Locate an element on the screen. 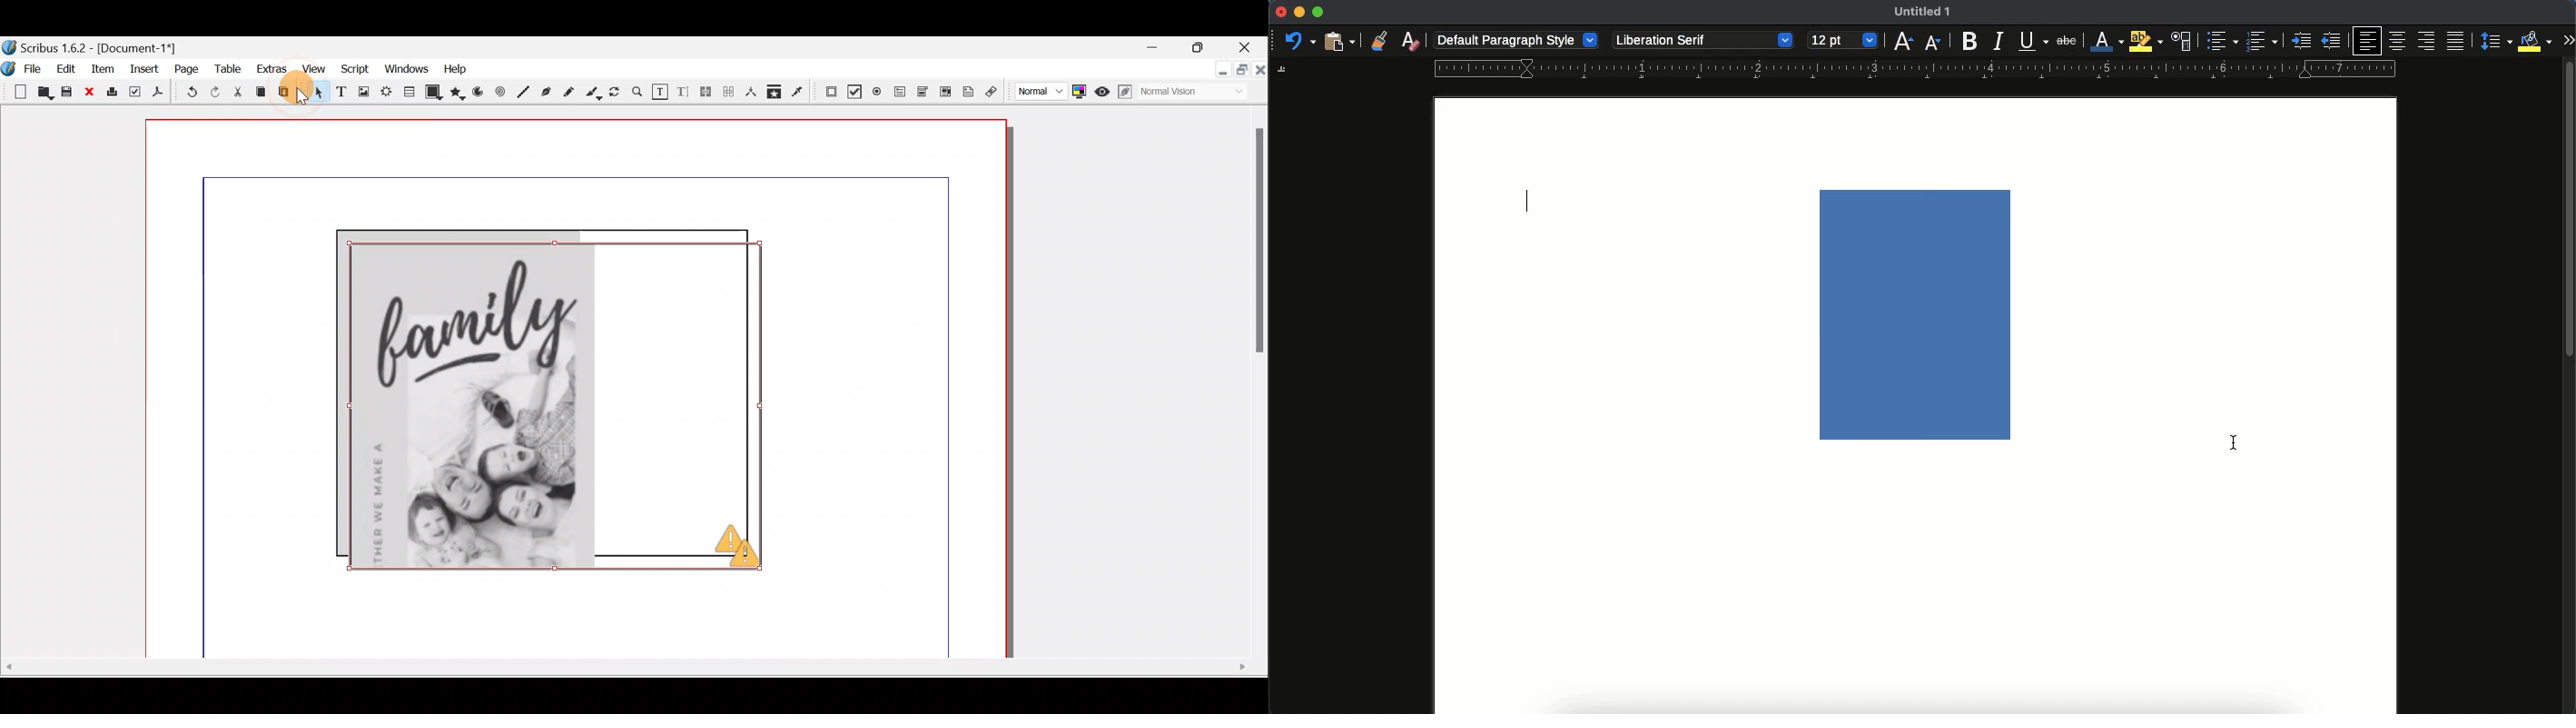 This screenshot has height=728, width=2576. Text annotation is located at coordinates (971, 91).